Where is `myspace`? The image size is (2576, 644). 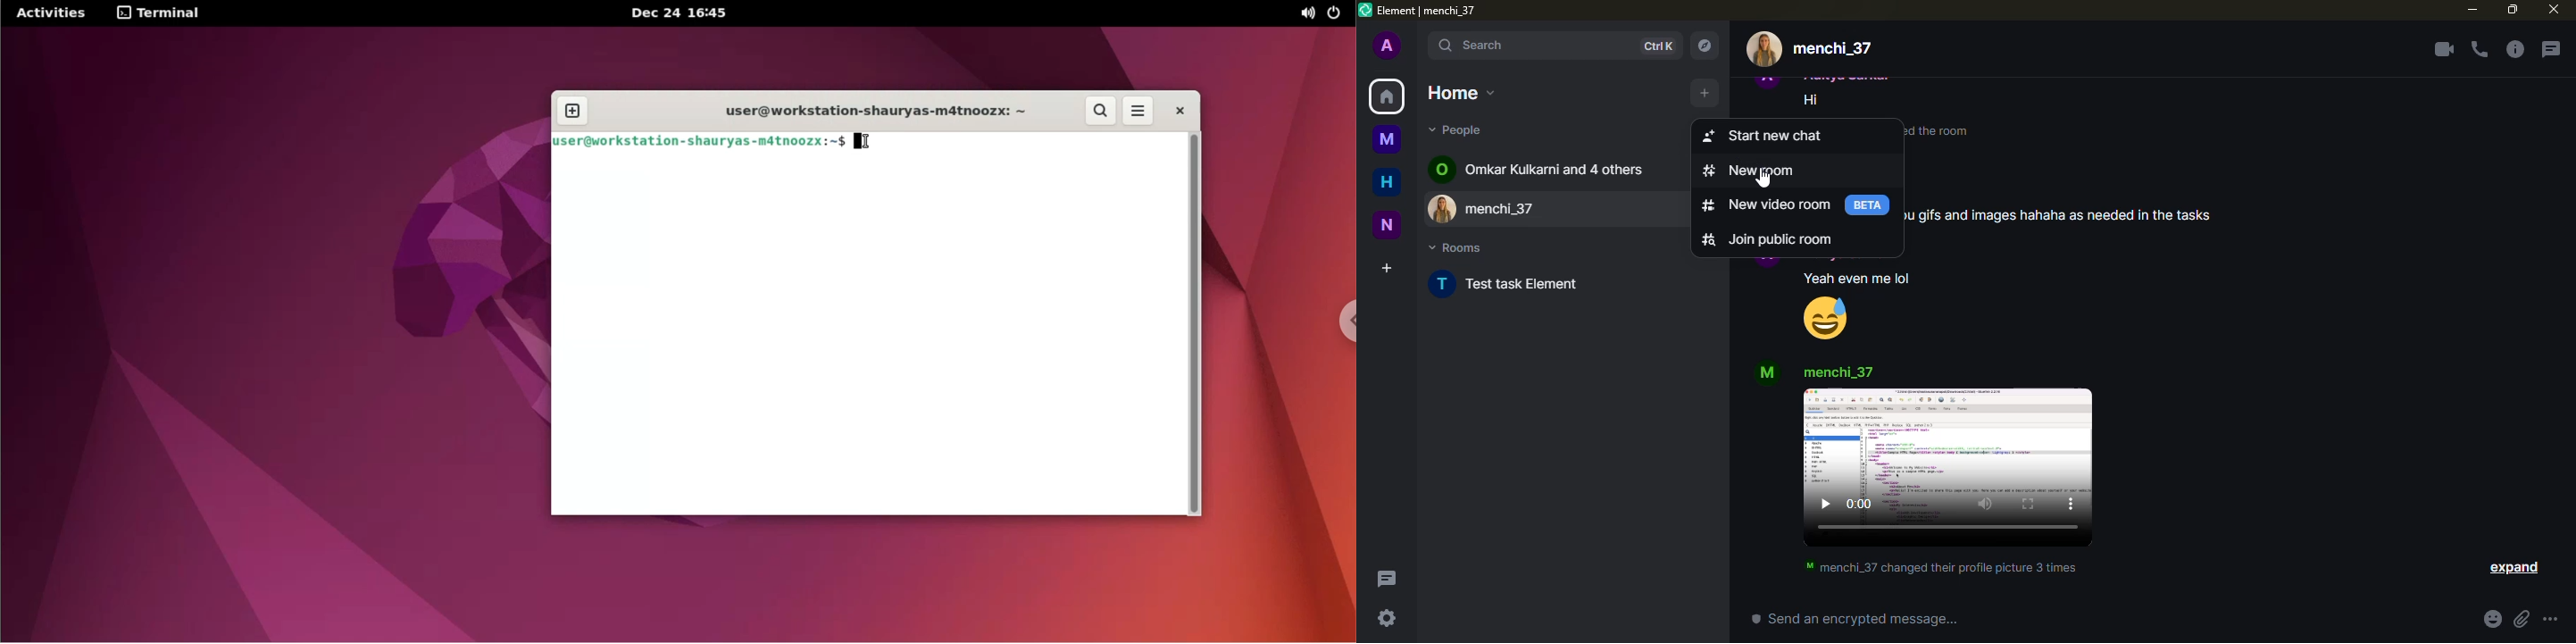 myspace is located at coordinates (1387, 138).